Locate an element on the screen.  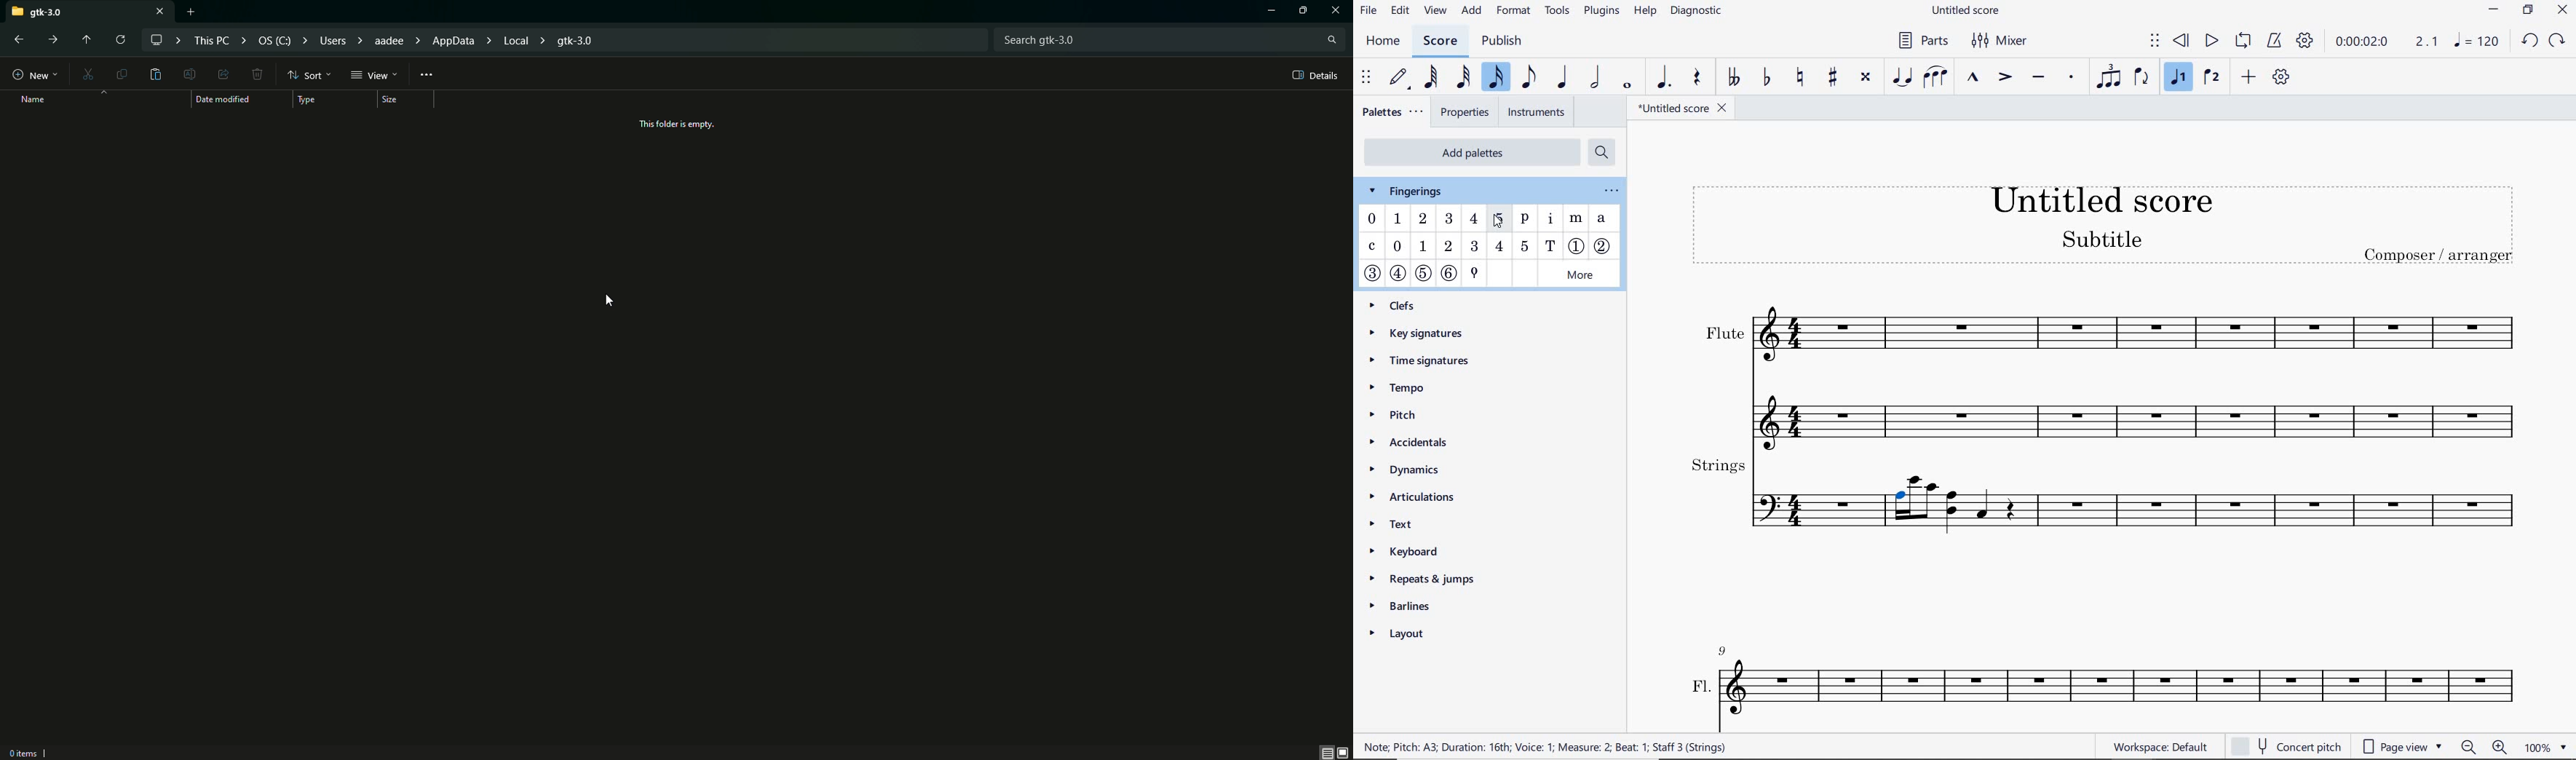
NOTE is located at coordinates (2476, 42).